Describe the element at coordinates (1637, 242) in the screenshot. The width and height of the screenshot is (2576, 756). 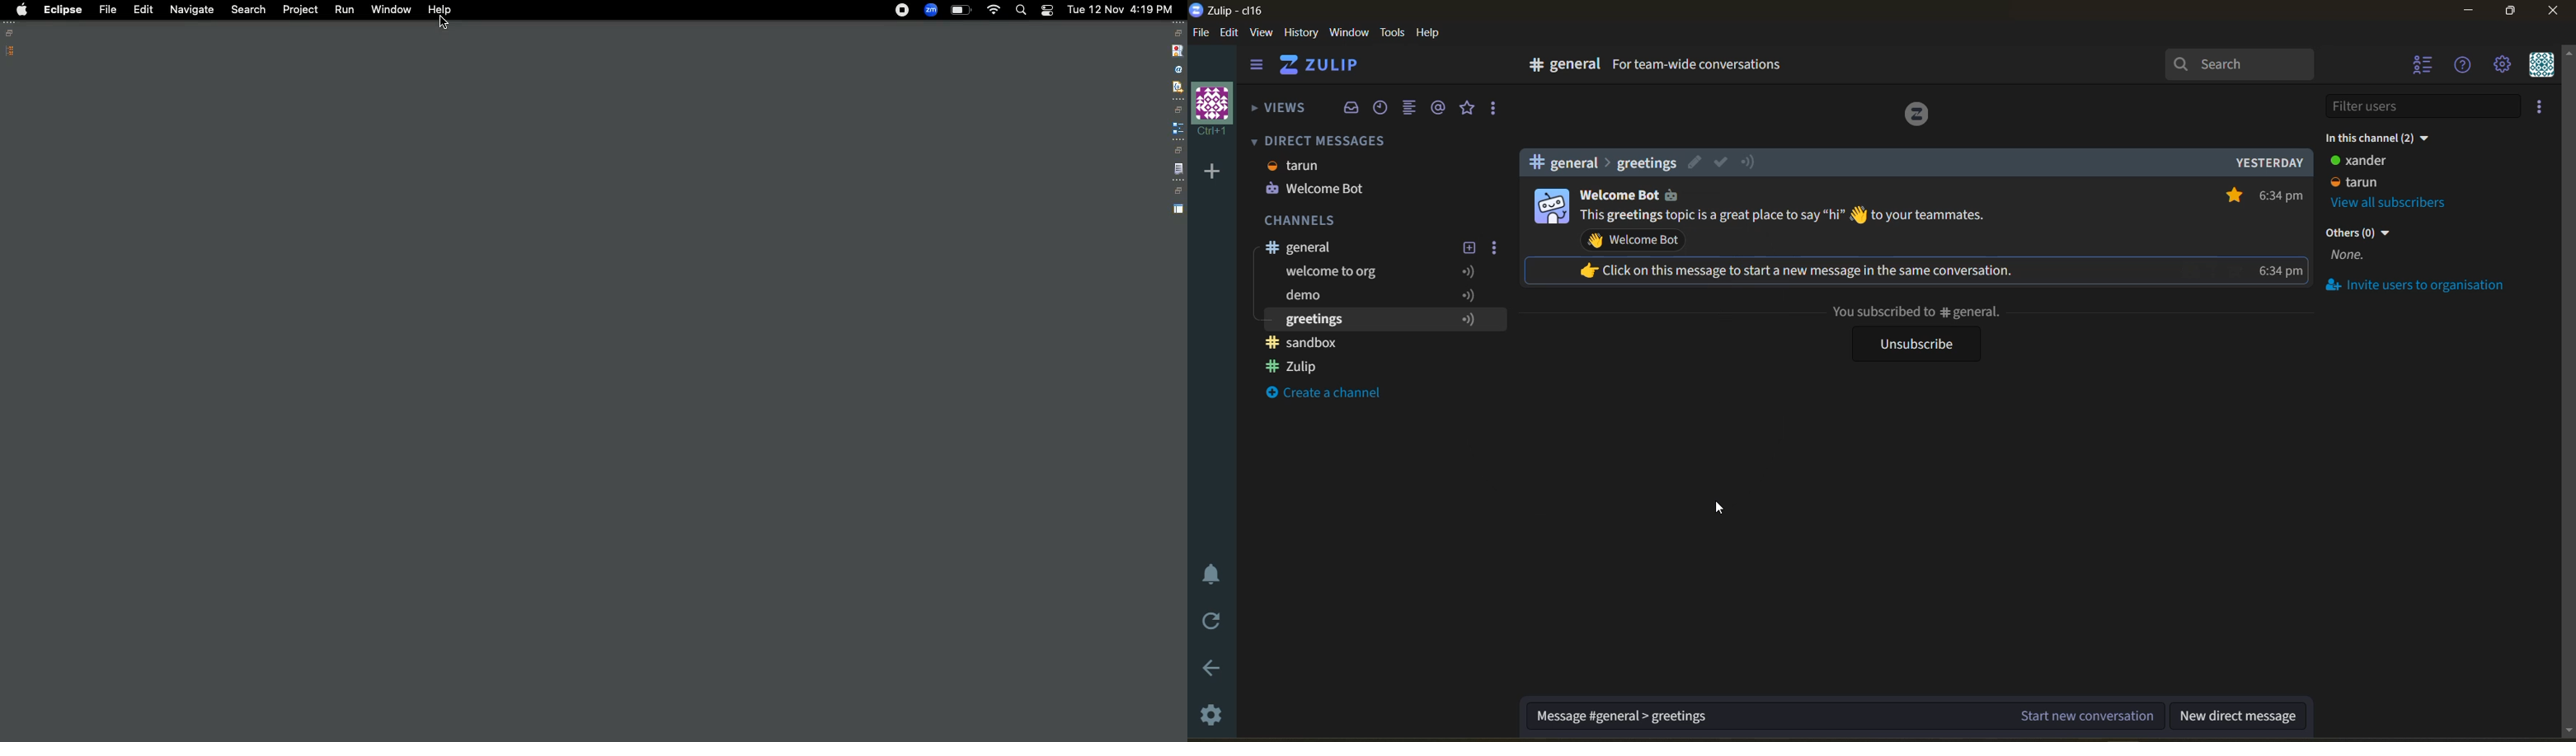
I see `welcome bot` at that location.